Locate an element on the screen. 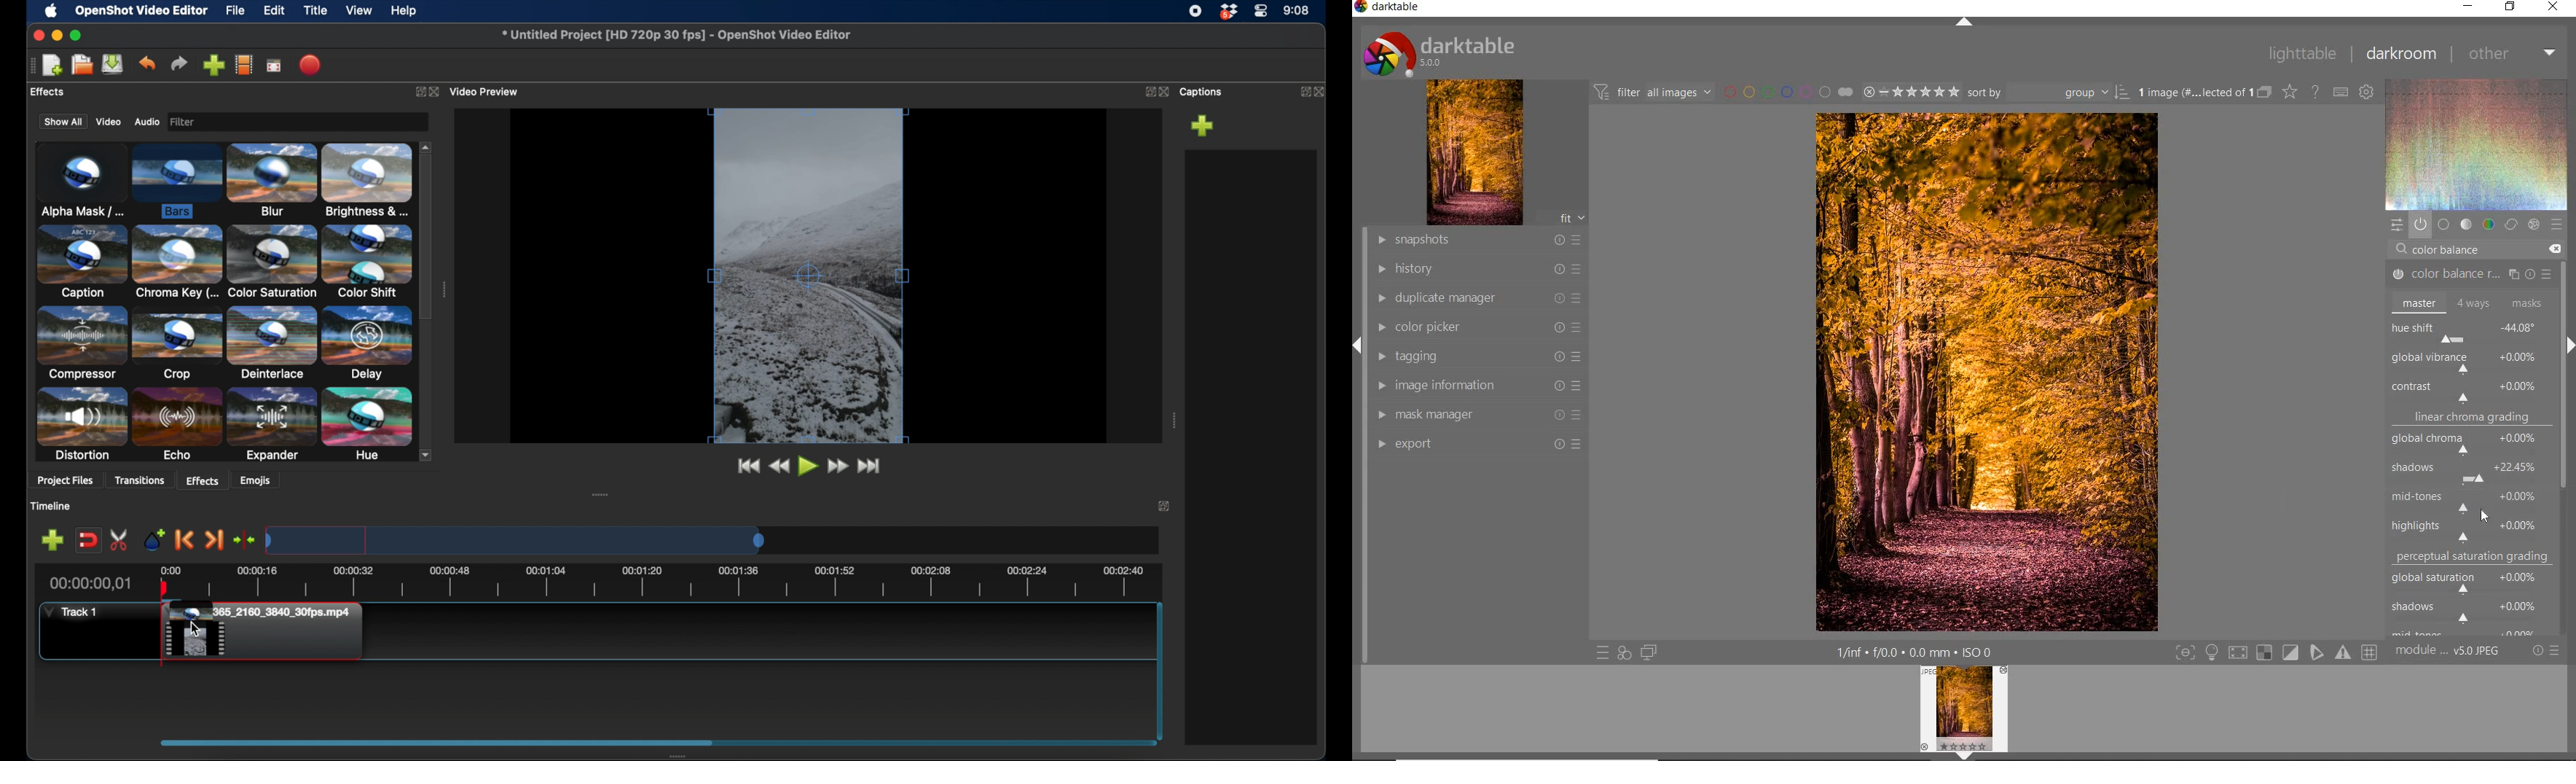 The image size is (2576, 784). compressor is located at coordinates (82, 344).